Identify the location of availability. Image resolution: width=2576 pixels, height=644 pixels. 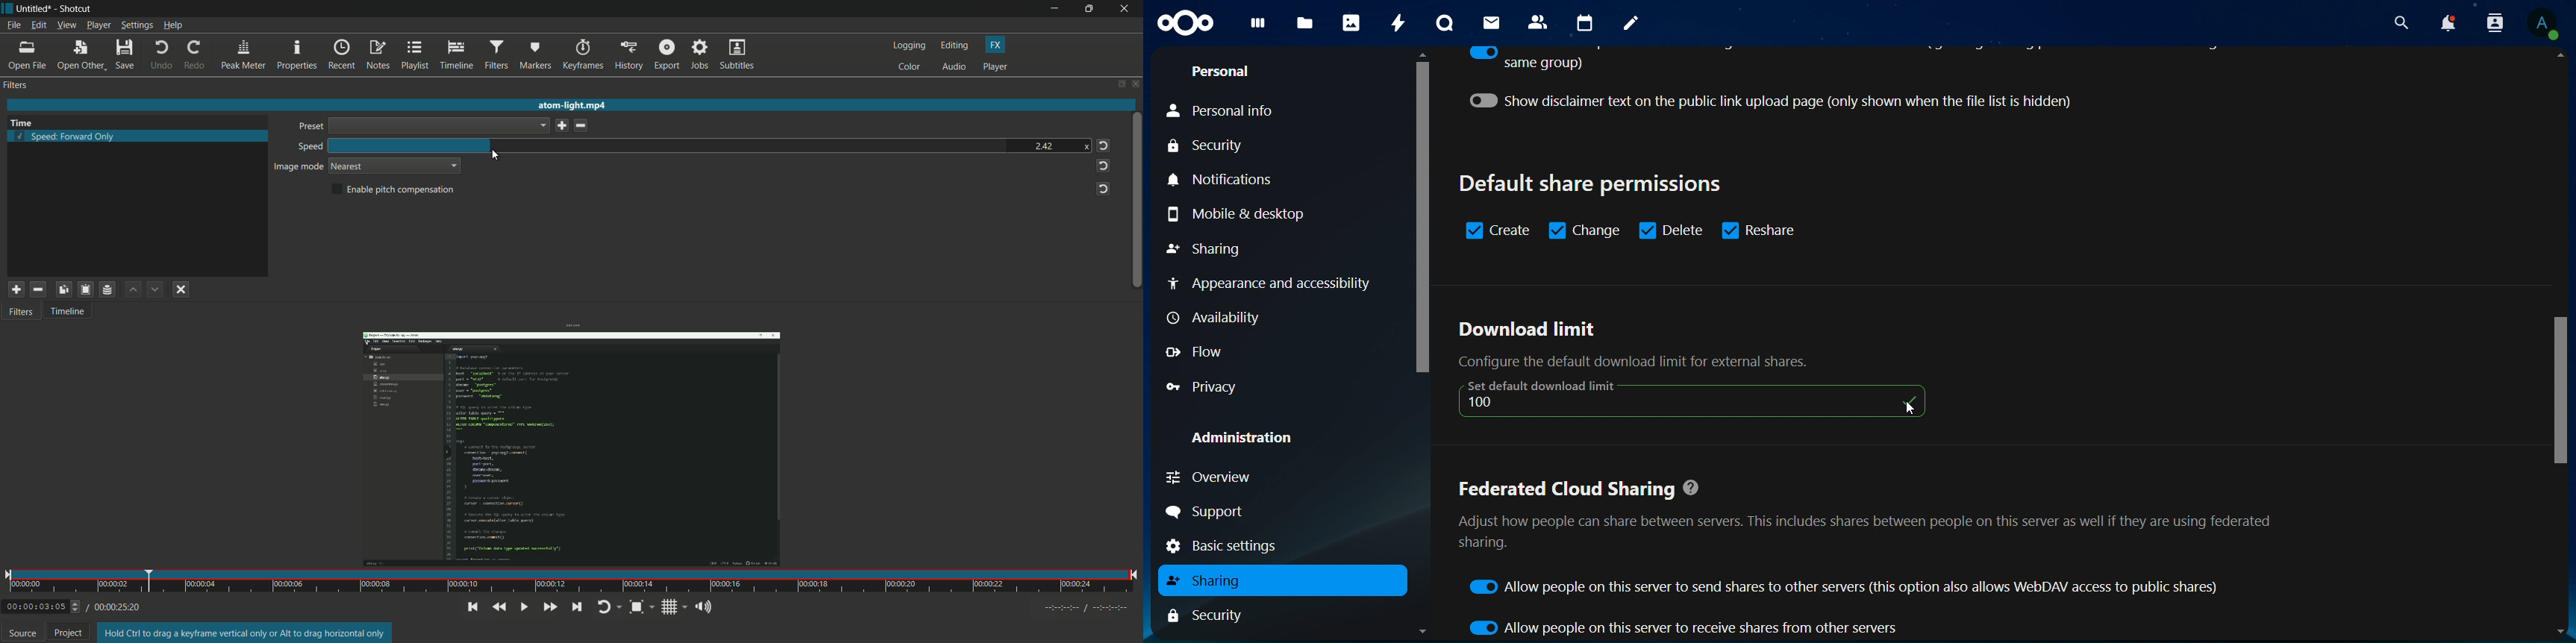
(1219, 318).